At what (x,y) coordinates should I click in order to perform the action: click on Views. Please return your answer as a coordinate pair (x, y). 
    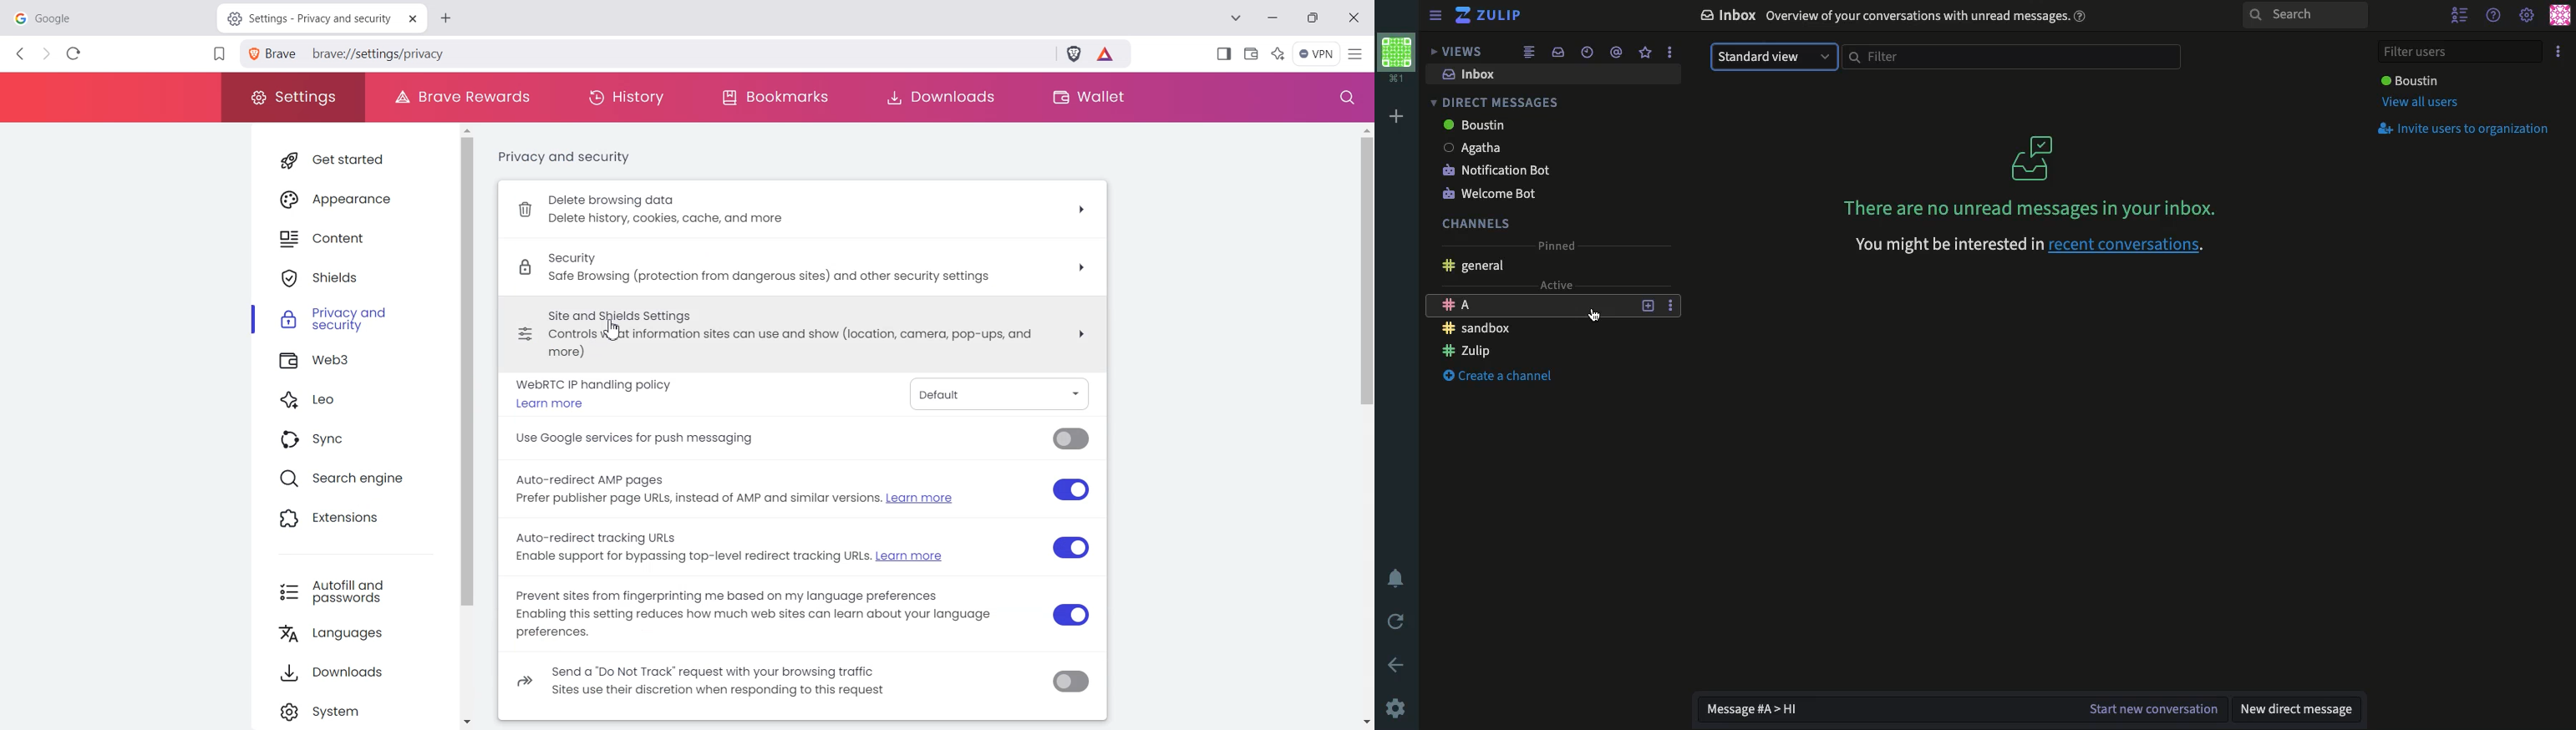
    Looking at the image, I should click on (1459, 51).